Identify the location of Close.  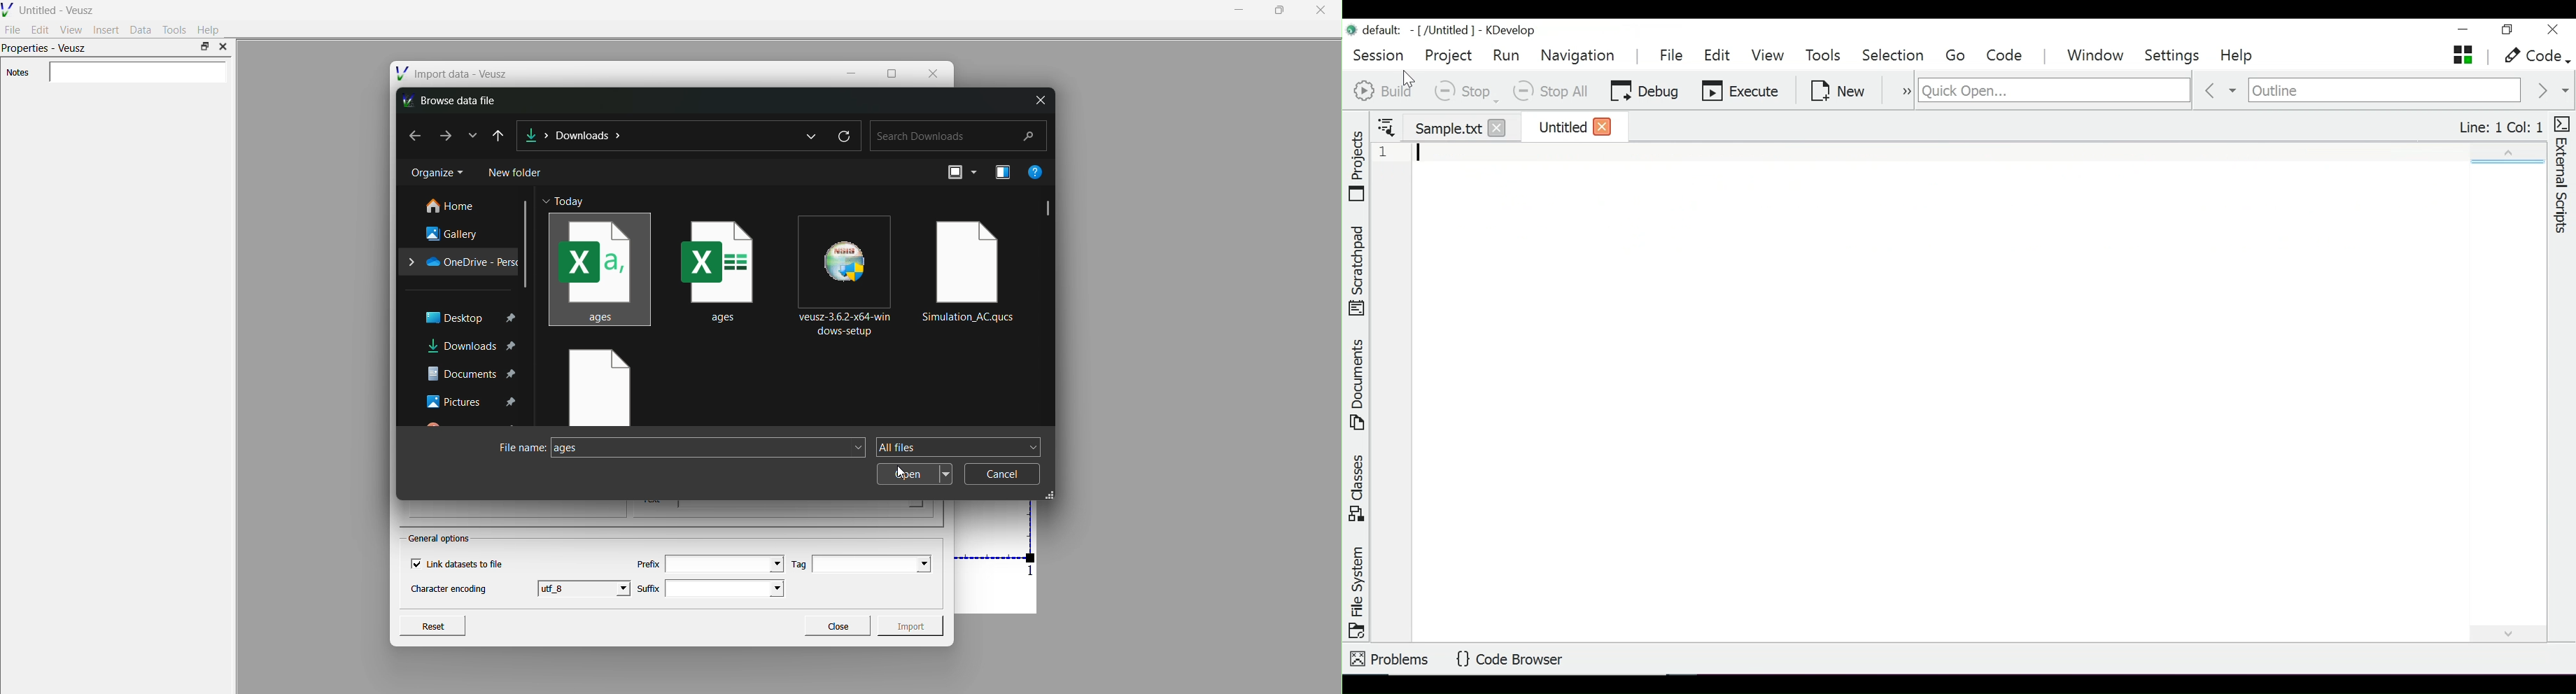
(2556, 30).